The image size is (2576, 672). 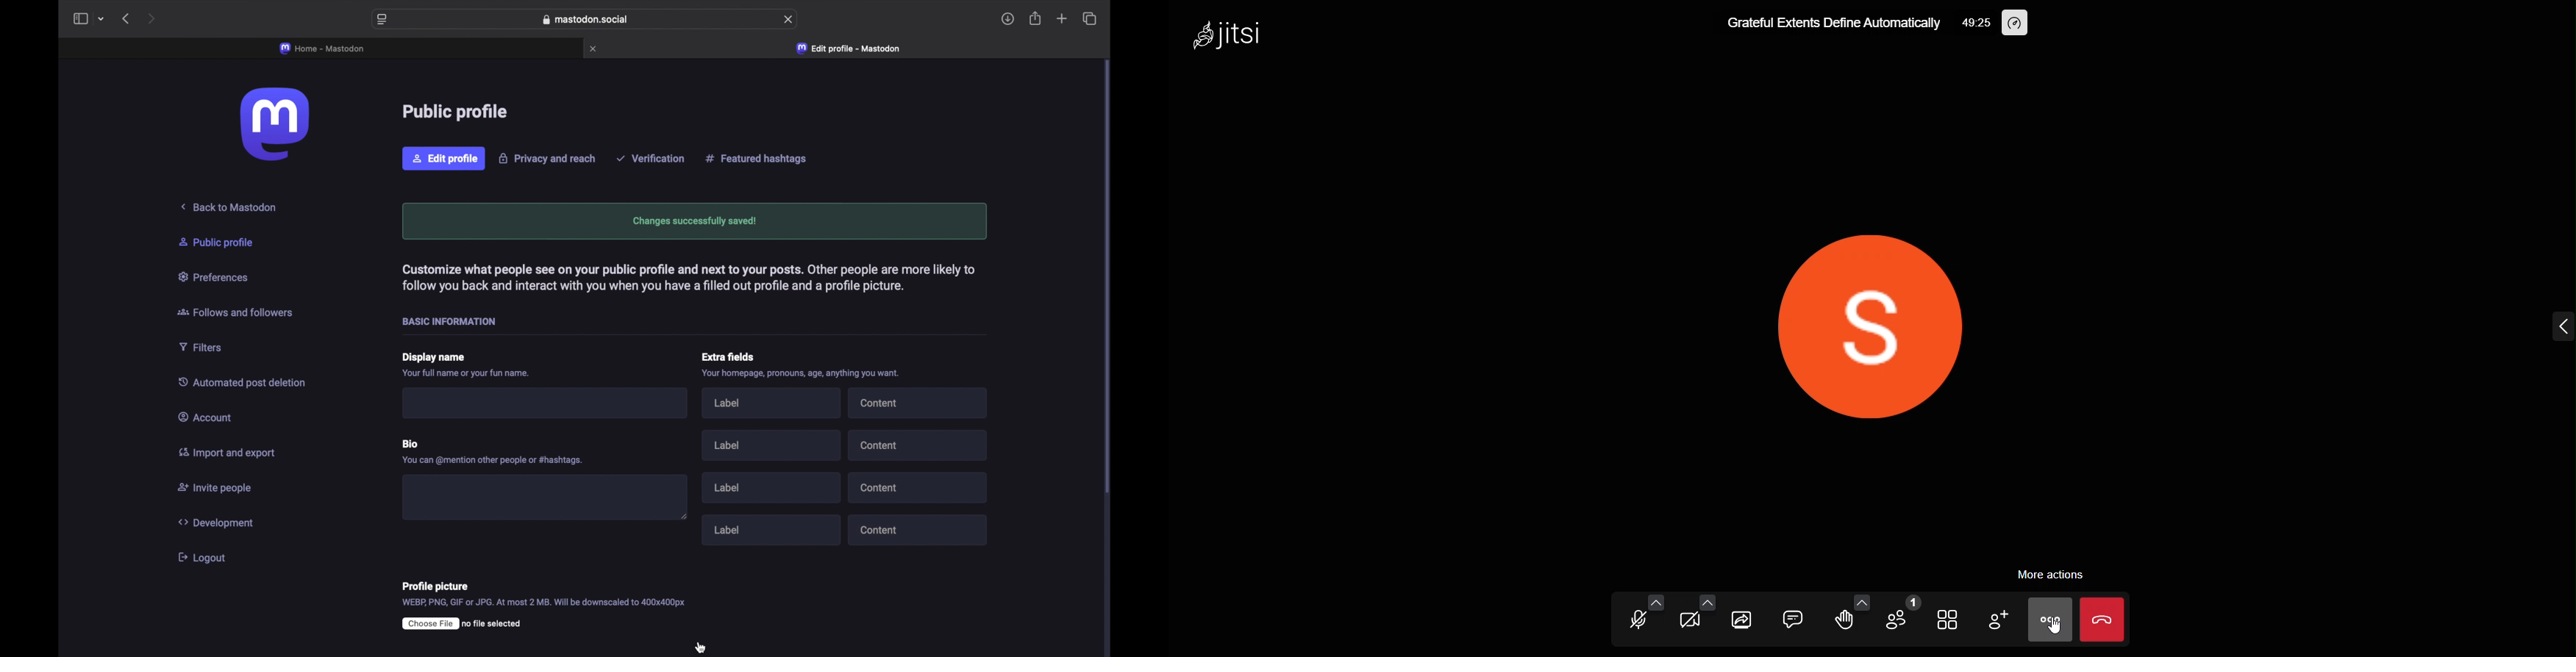 What do you see at coordinates (467, 624) in the screenshot?
I see `(EEE ro file selected` at bounding box center [467, 624].